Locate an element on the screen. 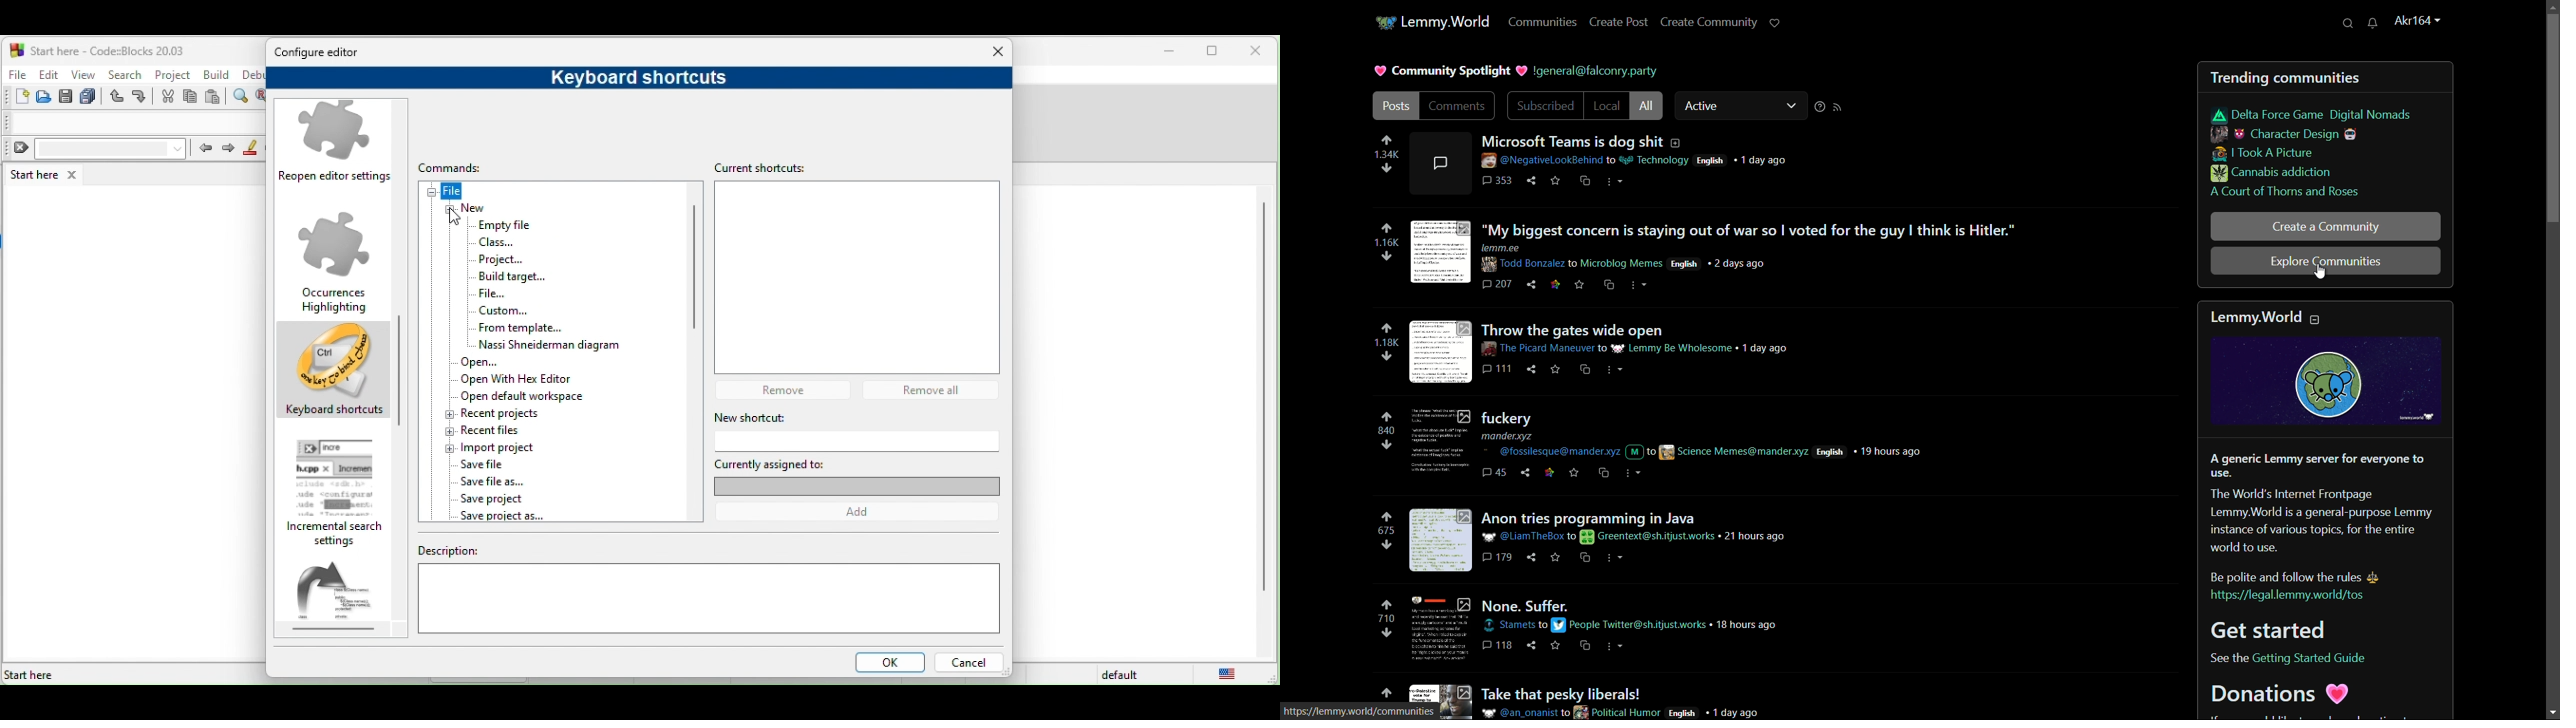 This screenshot has width=2576, height=728. incremental search setting is located at coordinates (341, 493).